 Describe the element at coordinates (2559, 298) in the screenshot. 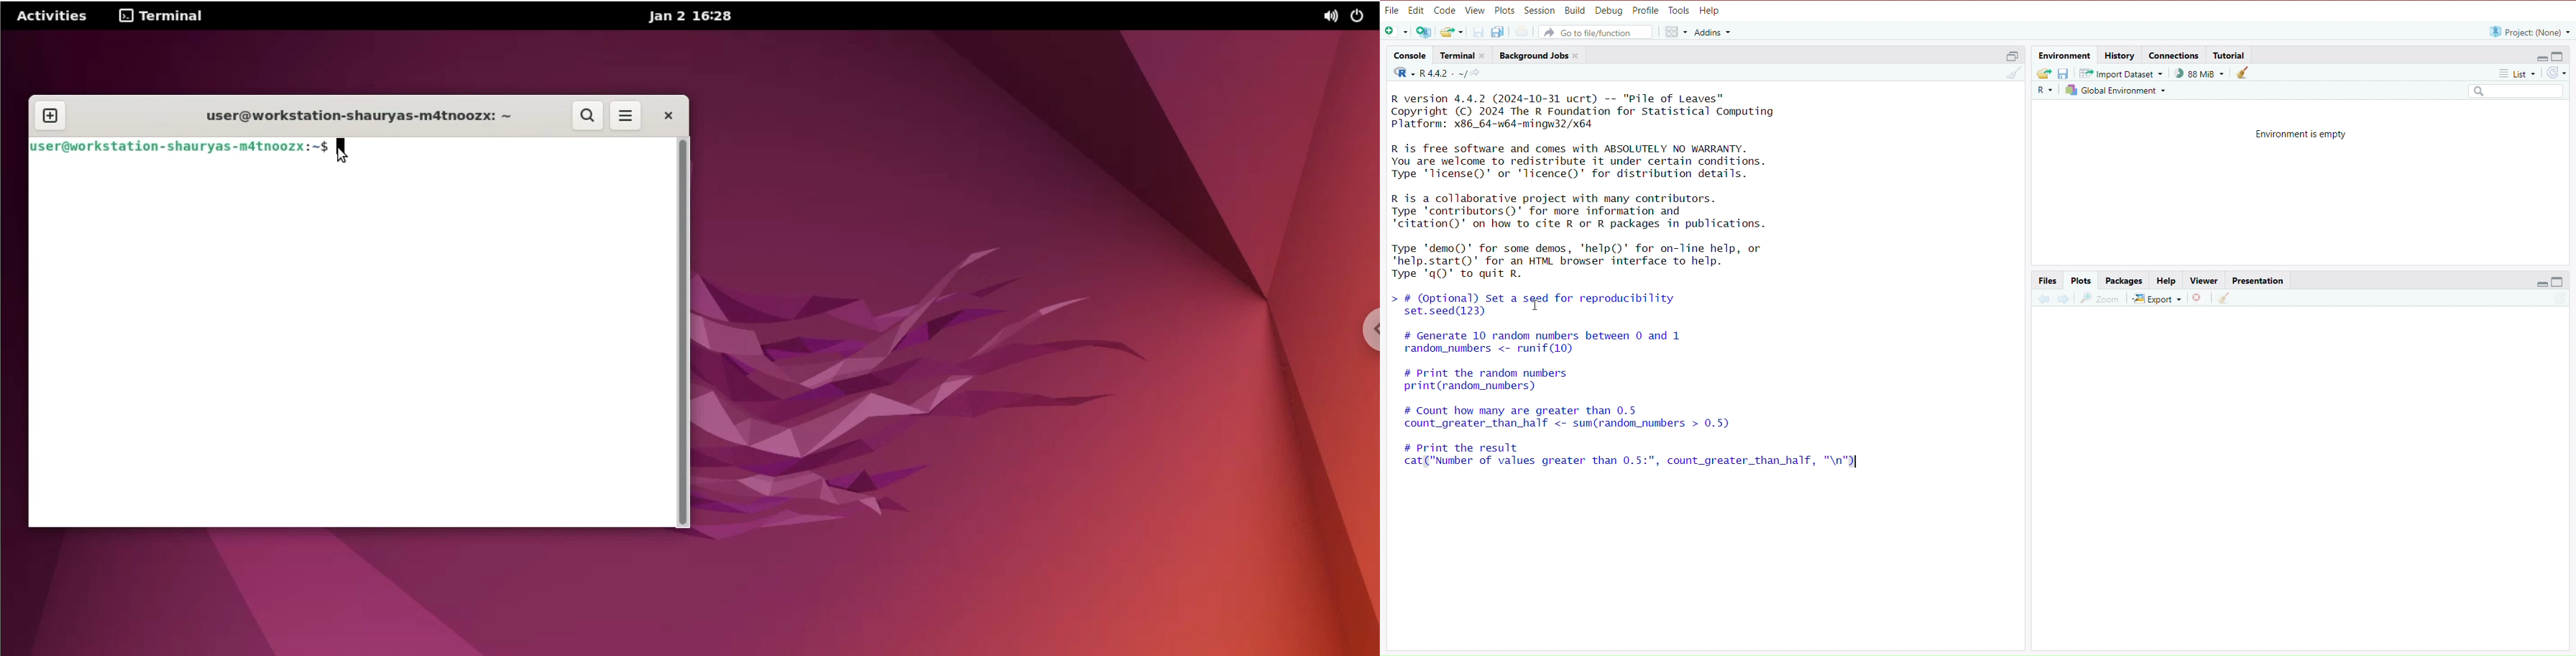

I see `Refresh list` at that location.